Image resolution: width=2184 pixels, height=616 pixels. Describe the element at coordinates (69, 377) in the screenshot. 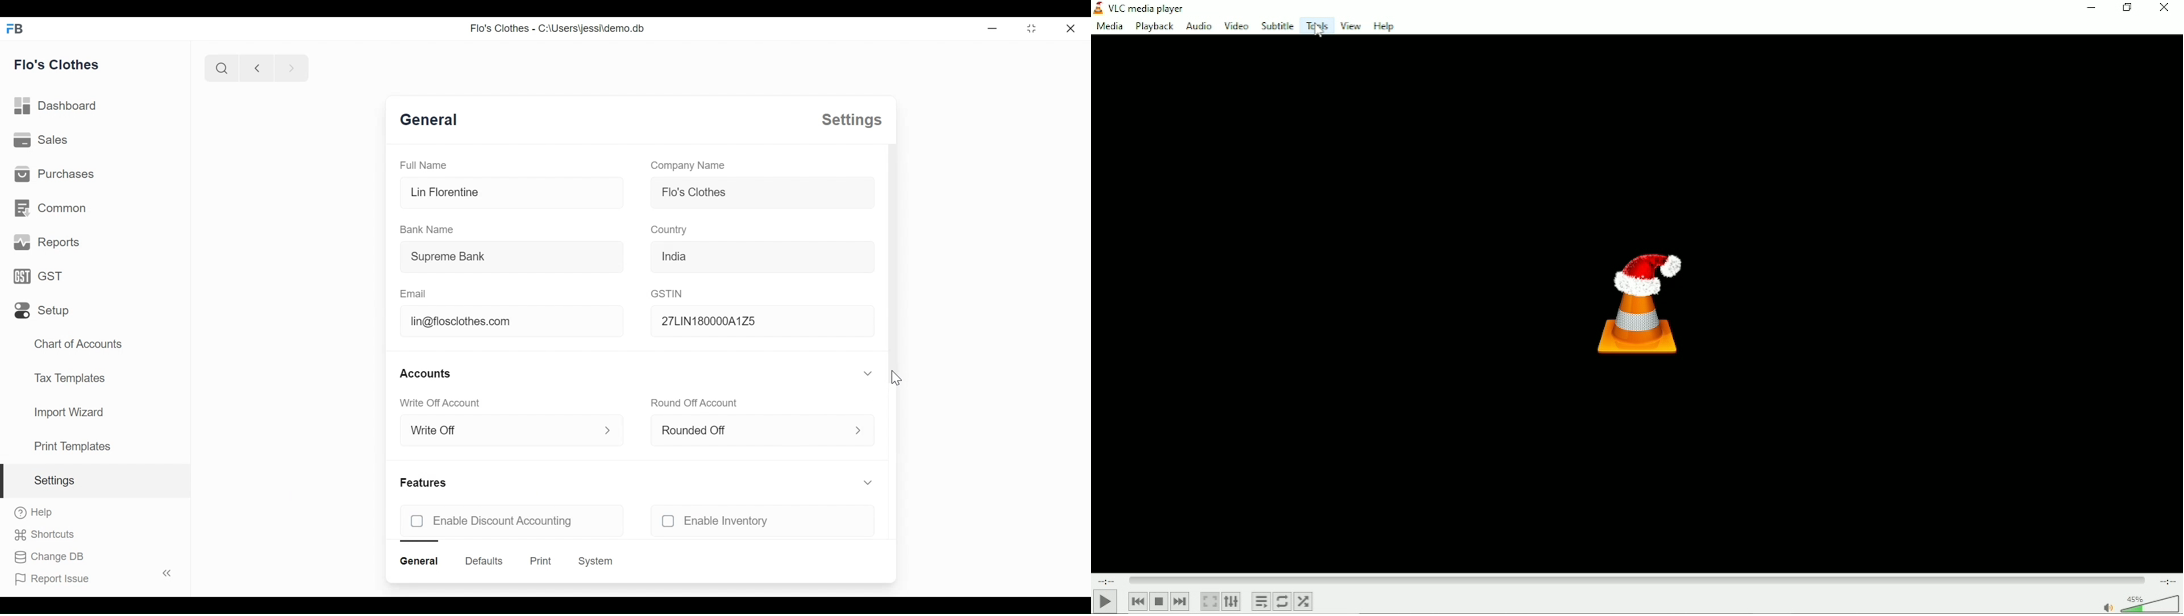

I see `Tax Templates` at that location.